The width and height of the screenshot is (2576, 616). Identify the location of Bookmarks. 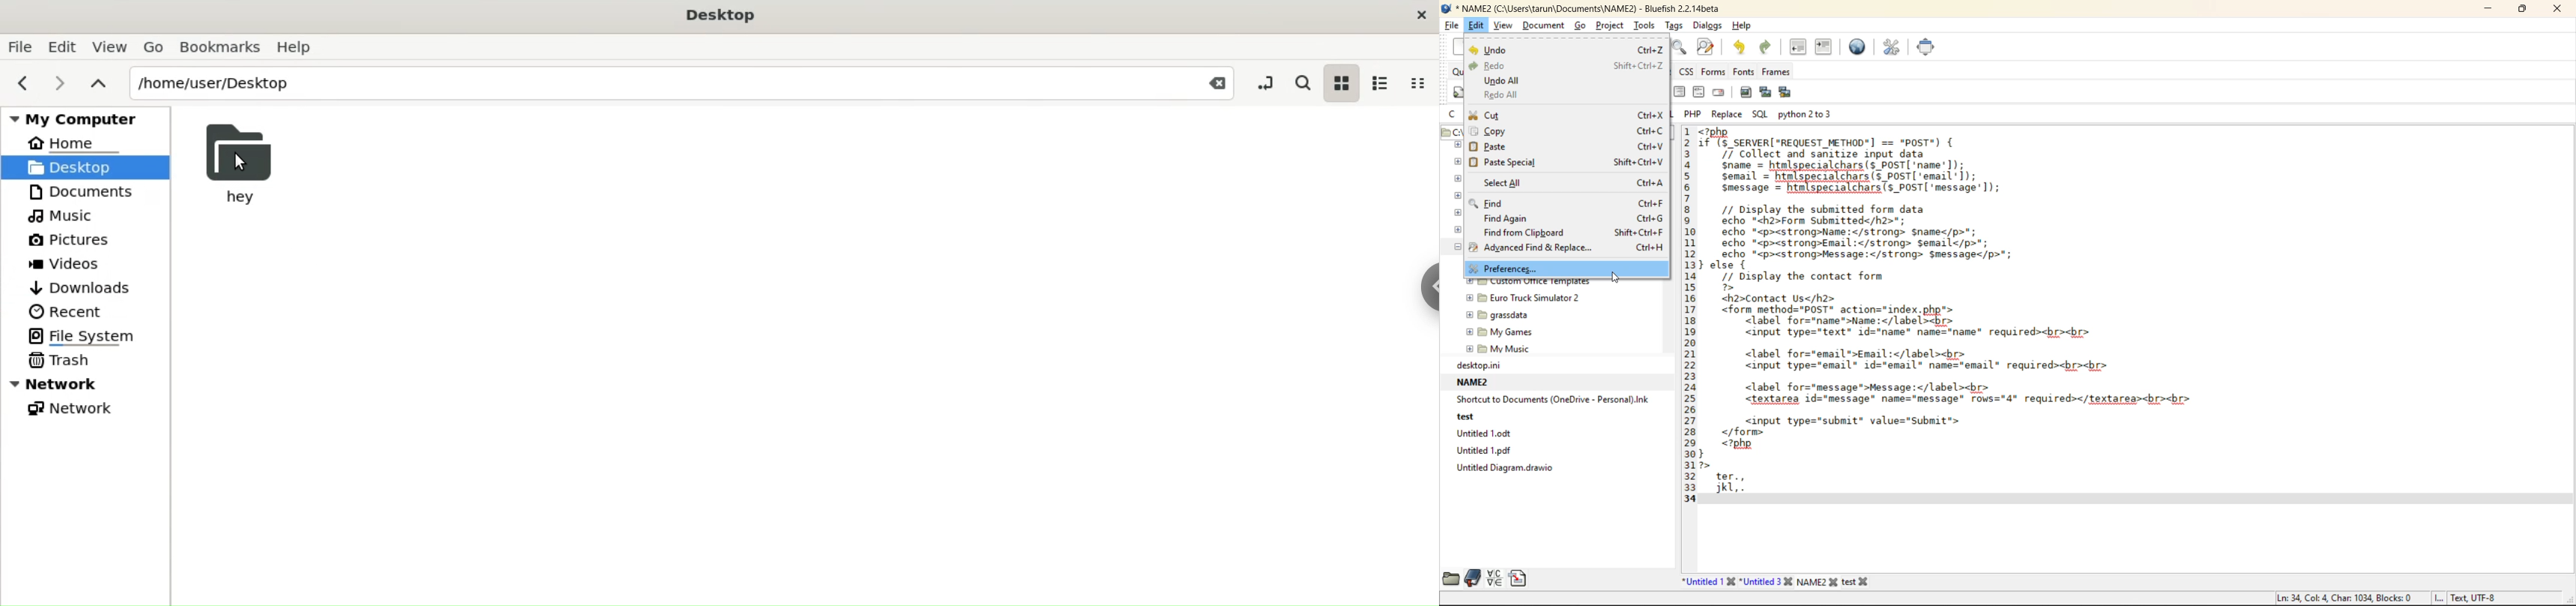
(222, 49).